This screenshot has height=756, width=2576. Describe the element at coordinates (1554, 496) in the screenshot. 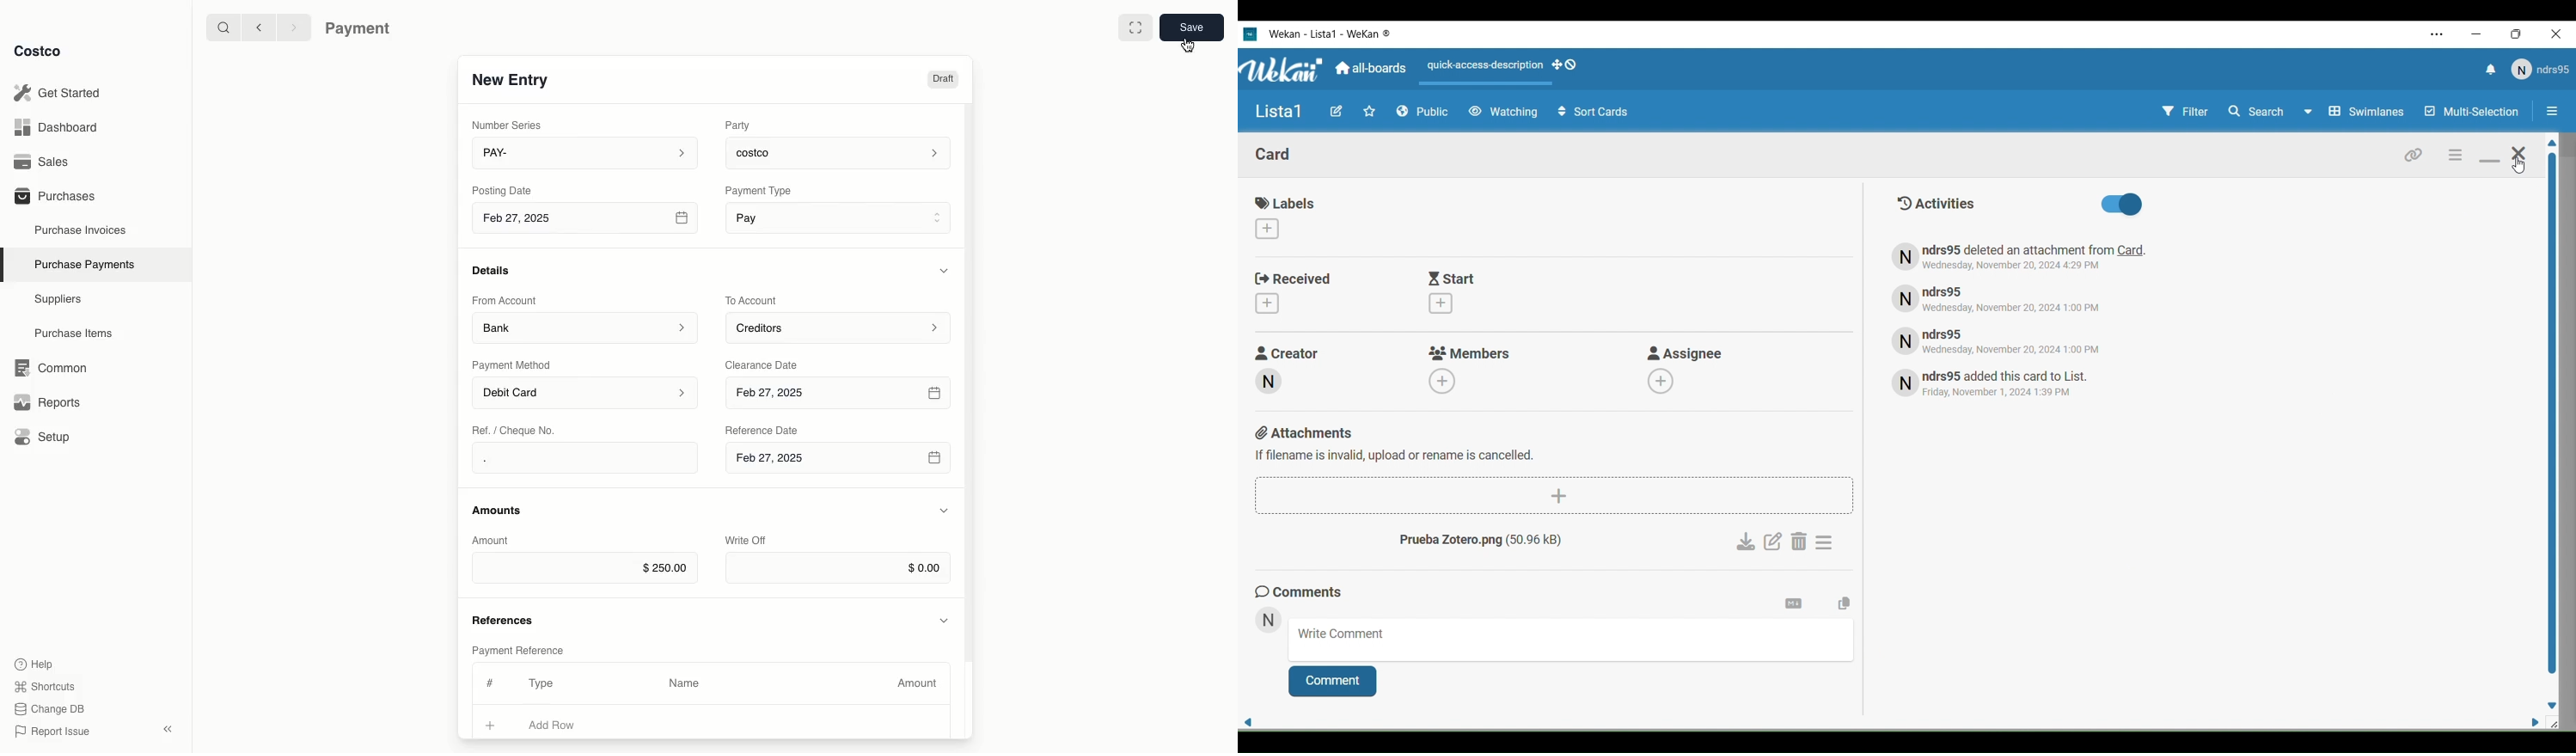

I see `Add attachments button` at that location.